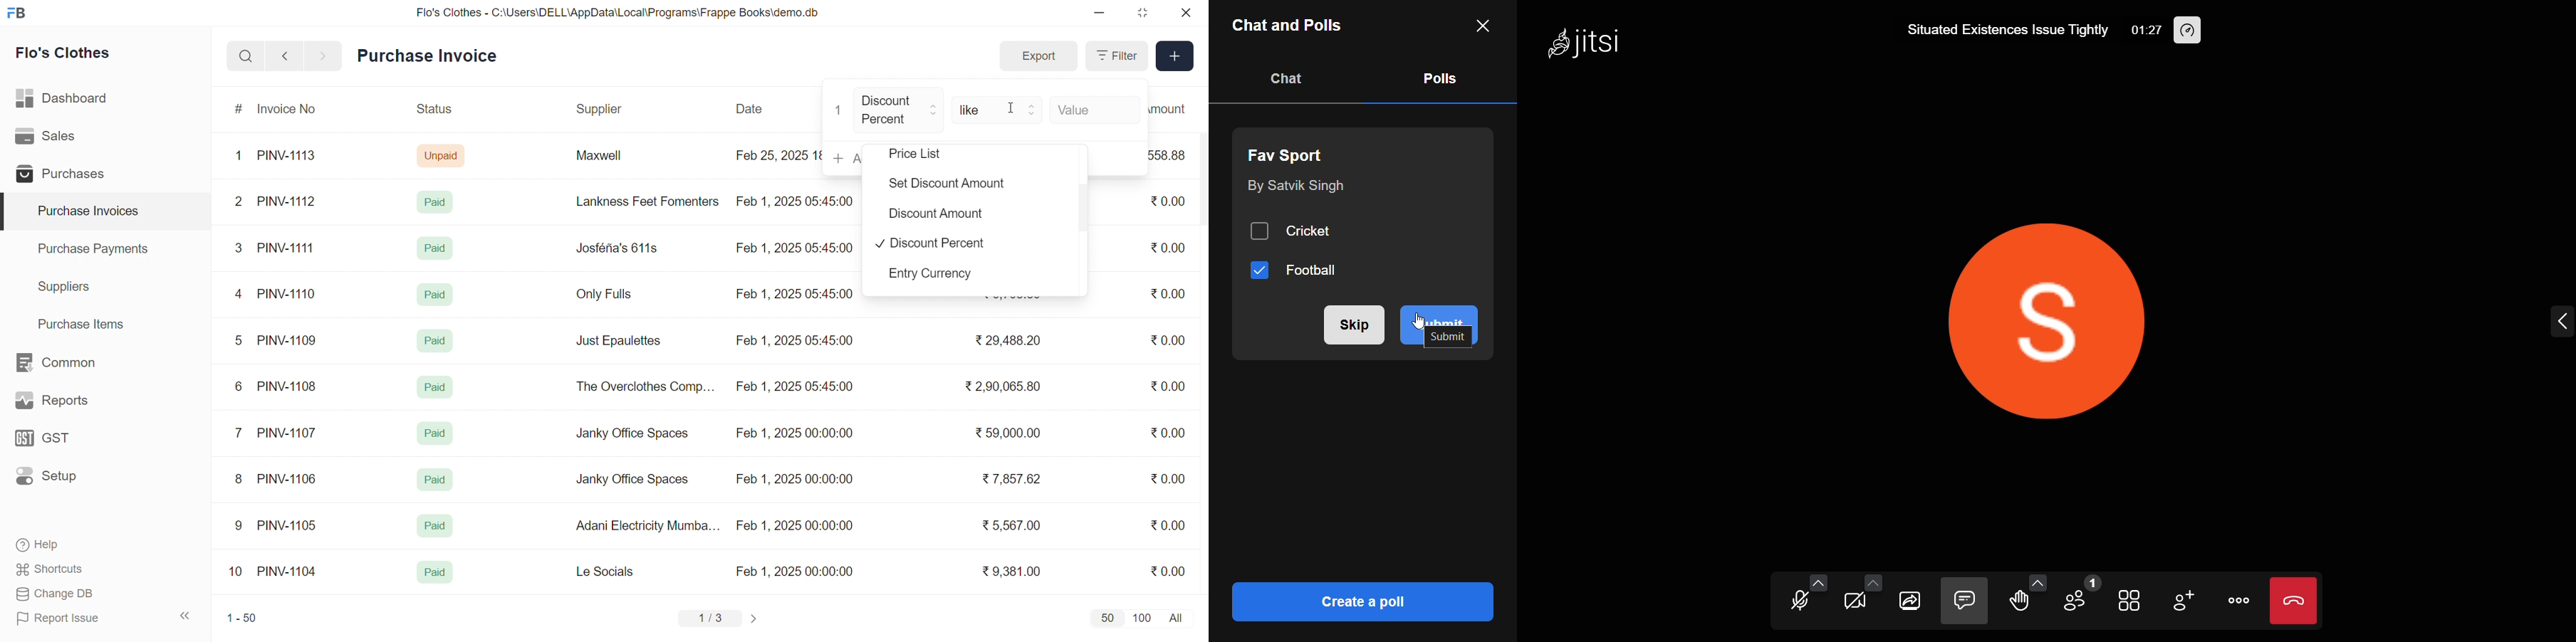 This screenshot has height=644, width=2576. What do you see at coordinates (241, 432) in the screenshot?
I see `7` at bounding box center [241, 432].